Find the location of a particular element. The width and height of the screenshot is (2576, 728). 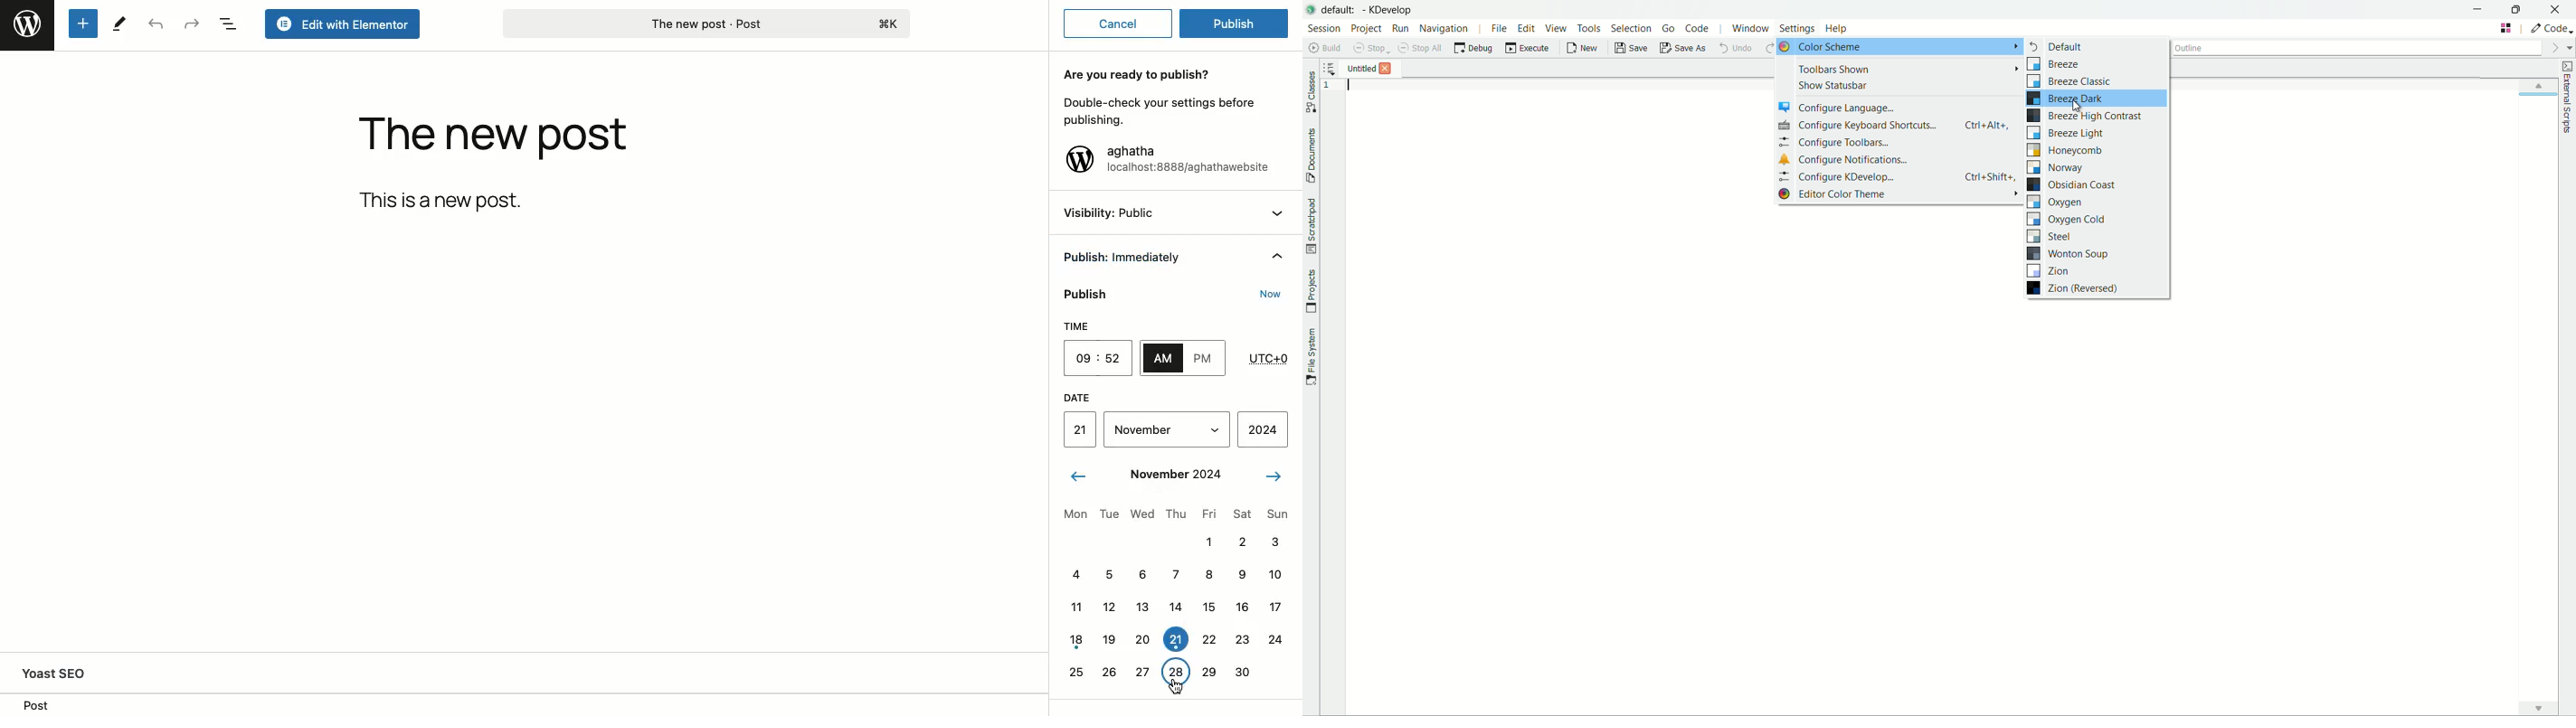

Cancel is located at coordinates (1118, 24).